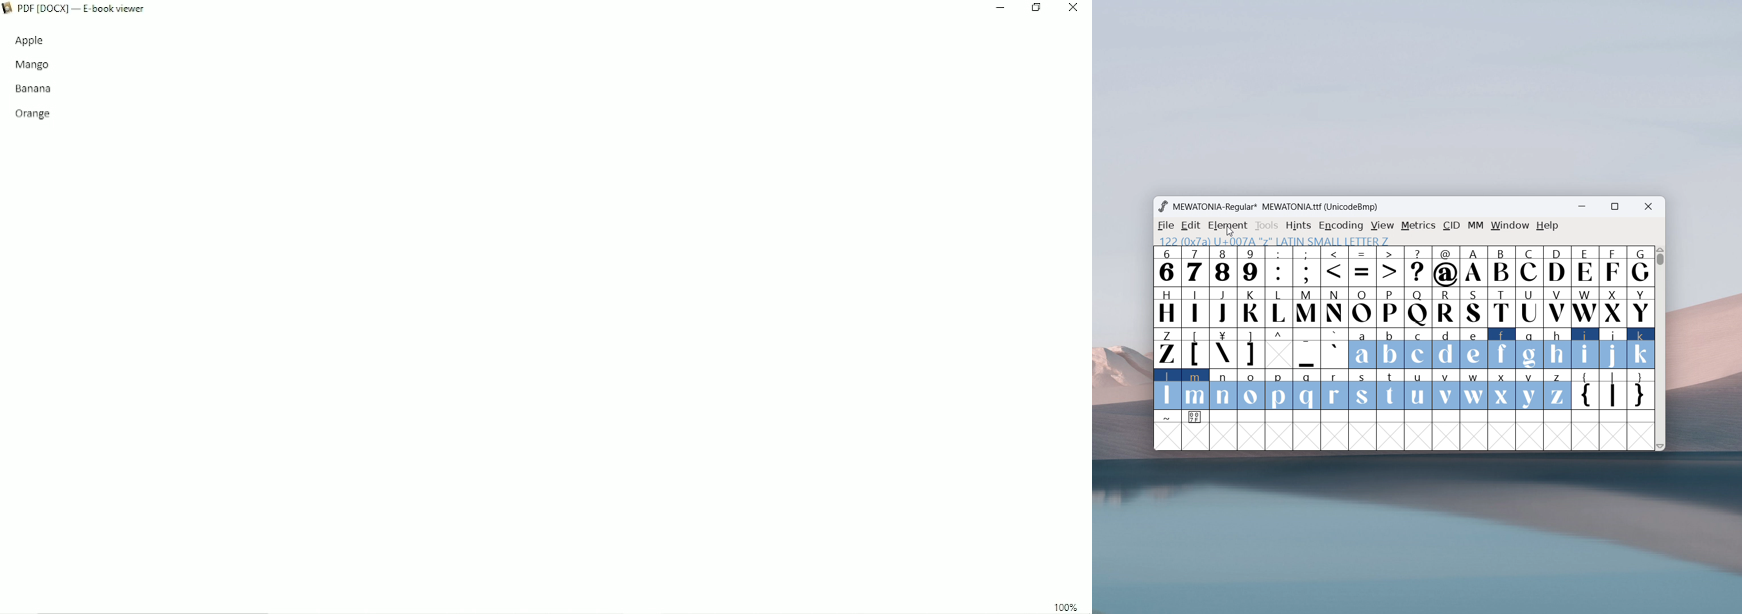 The width and height of the screenshot is (1764, 616). What do you see at coordinates (1334, 390) in the screenshot?
I see `r` at bounding box center [1334, 390].